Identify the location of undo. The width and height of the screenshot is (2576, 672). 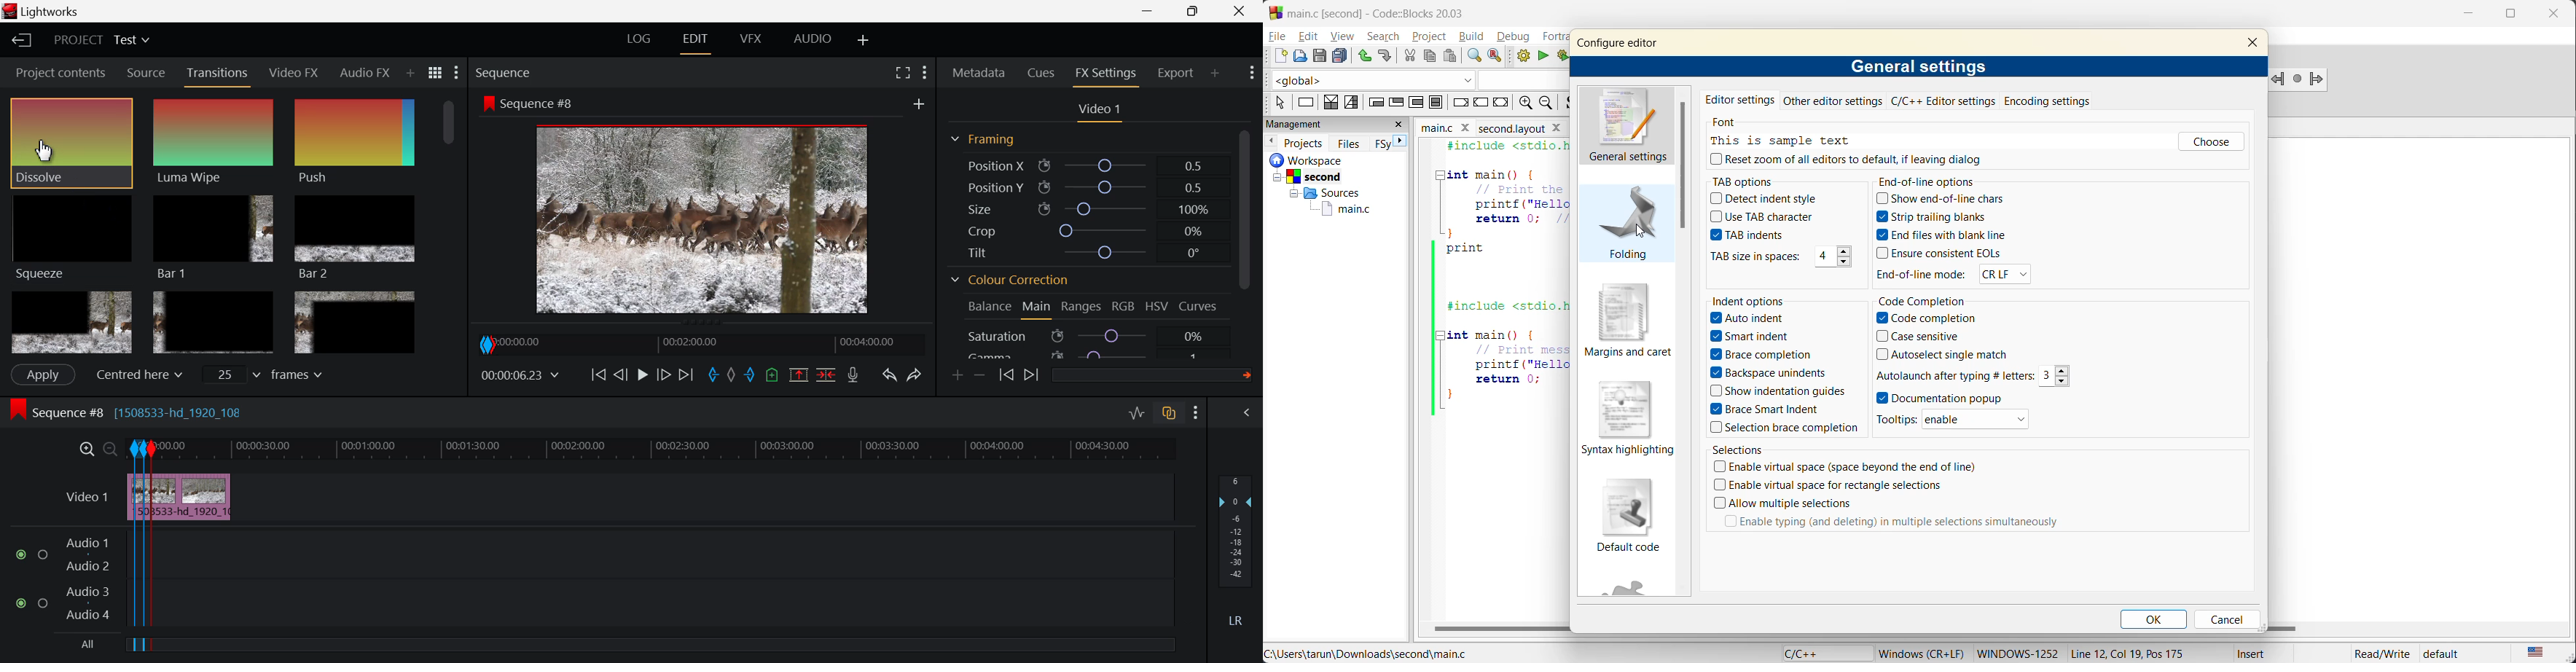
(1364, 55).